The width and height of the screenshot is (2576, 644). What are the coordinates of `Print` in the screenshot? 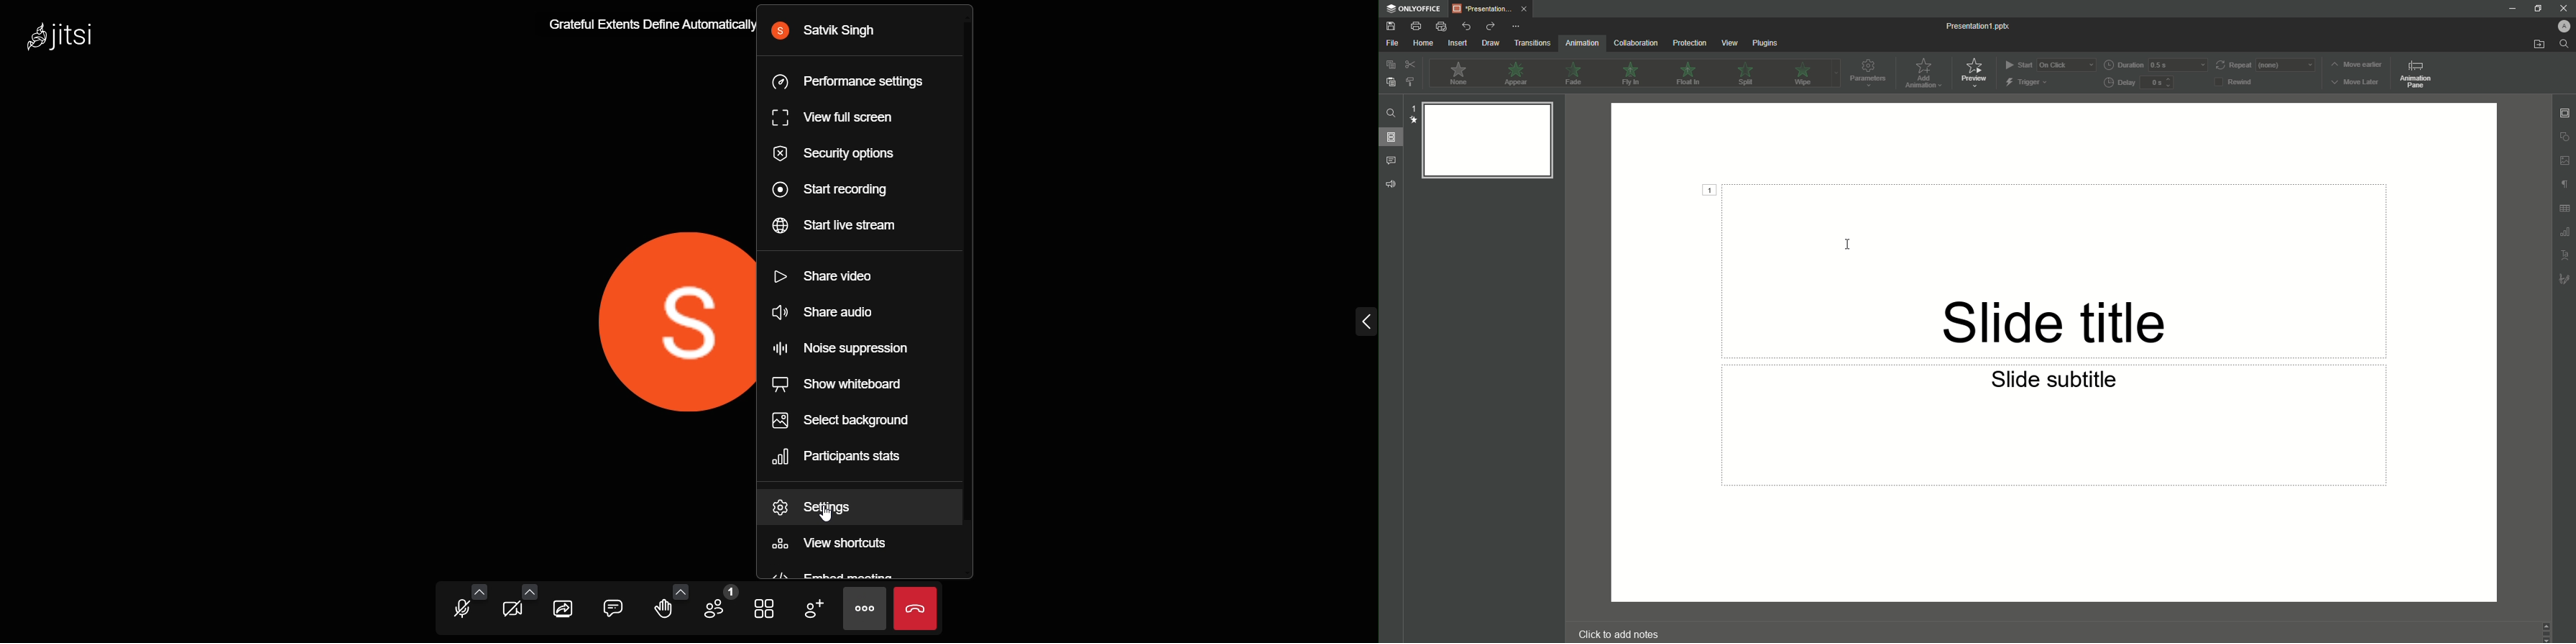 It's located at (1417, 26).